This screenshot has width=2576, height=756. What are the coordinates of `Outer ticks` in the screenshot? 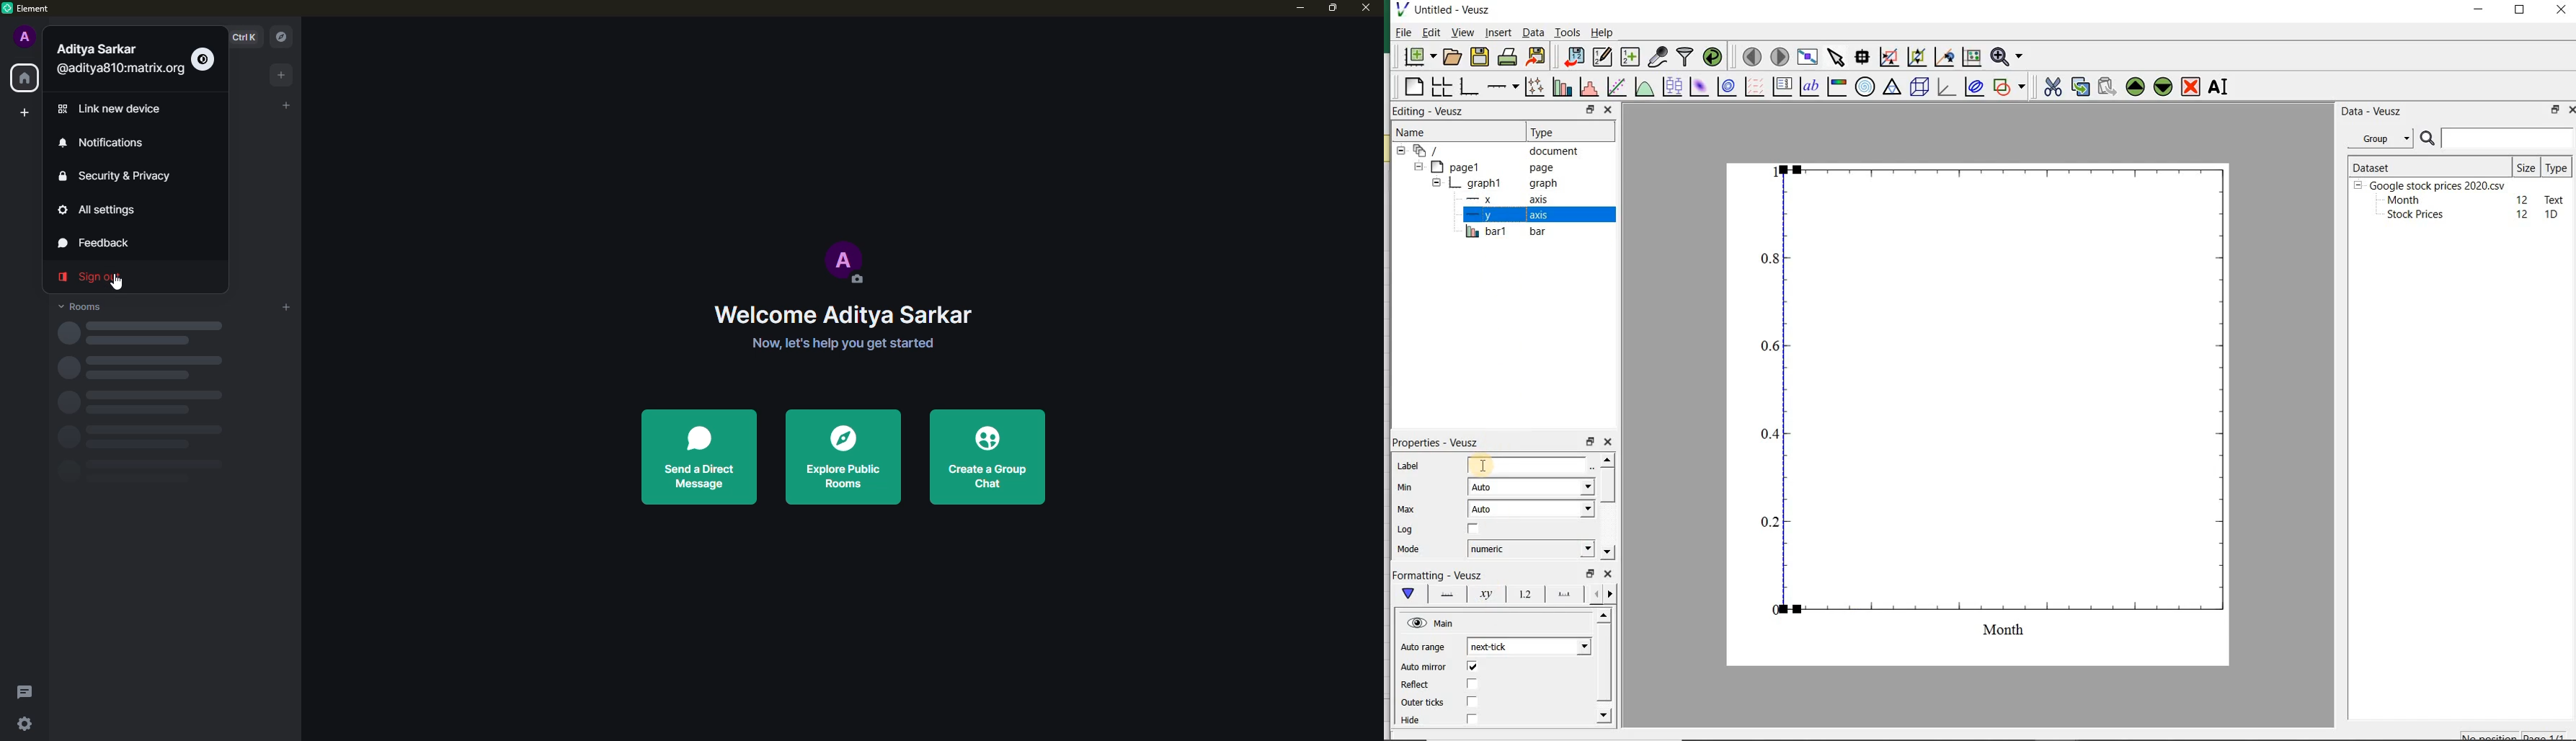 It's located at (1422, 703).